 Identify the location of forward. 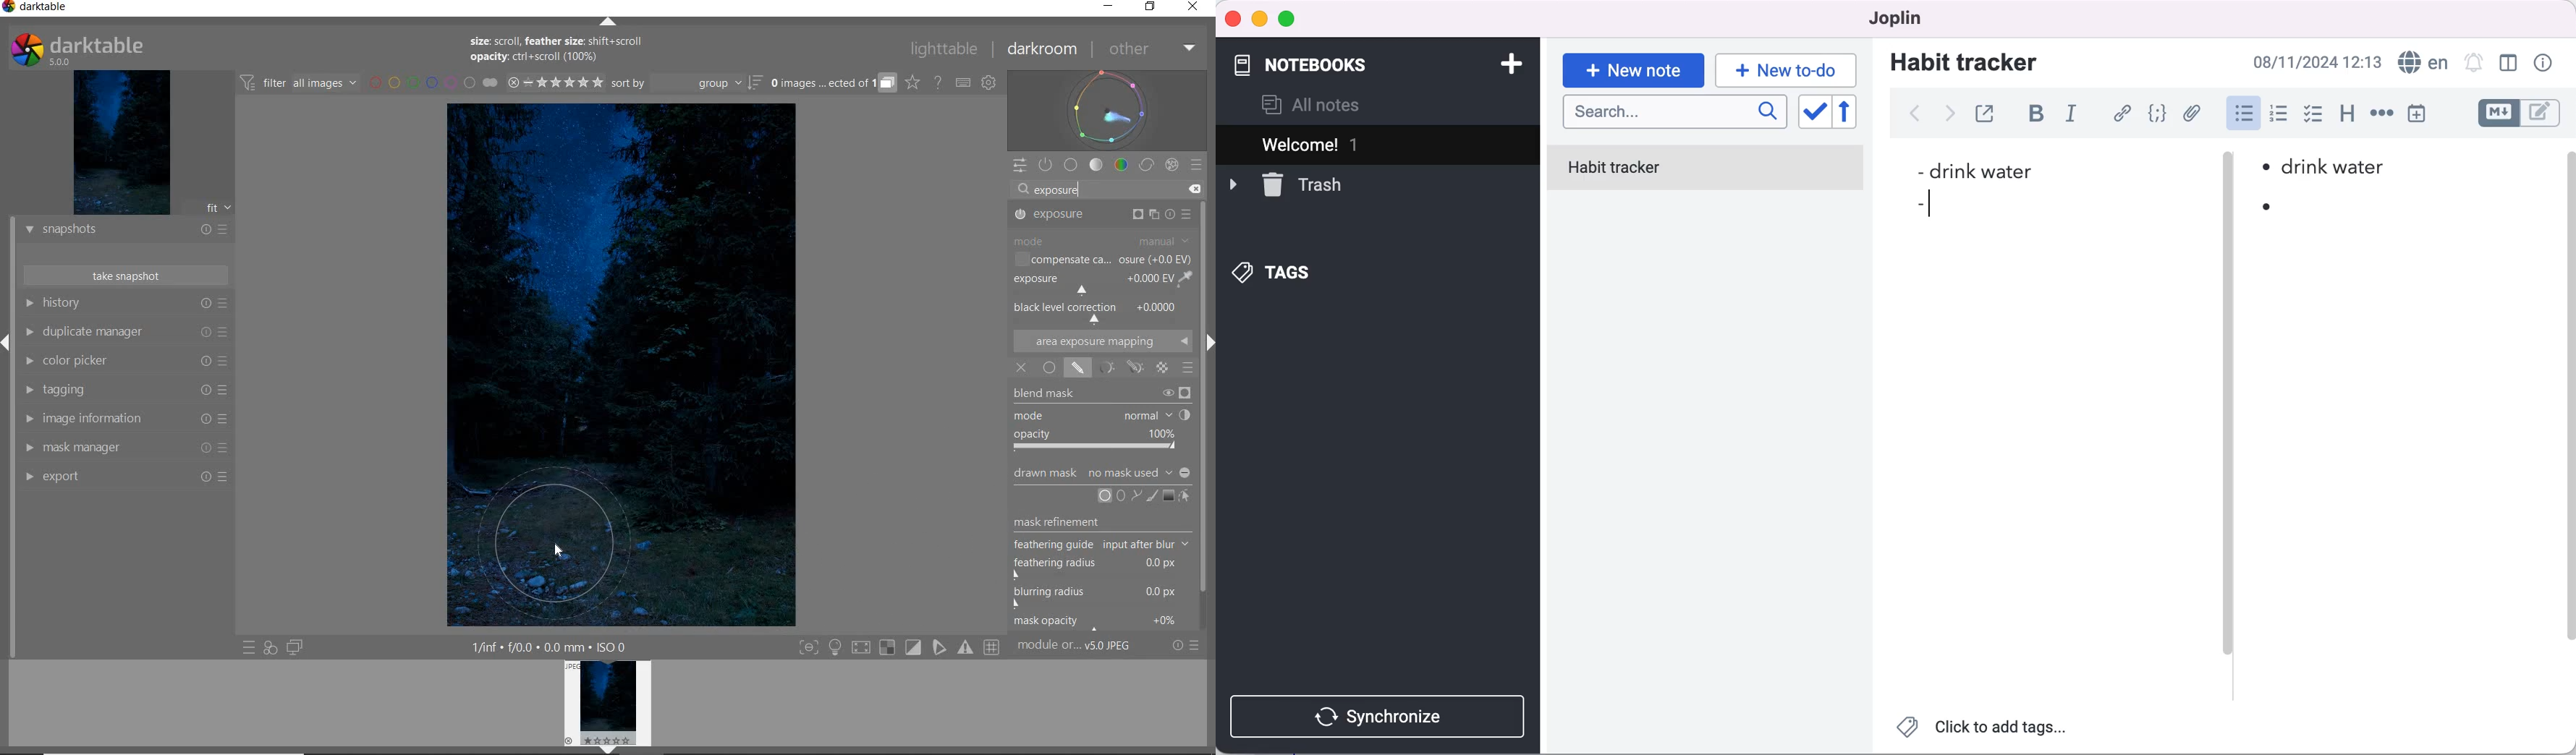
(1947, 118).